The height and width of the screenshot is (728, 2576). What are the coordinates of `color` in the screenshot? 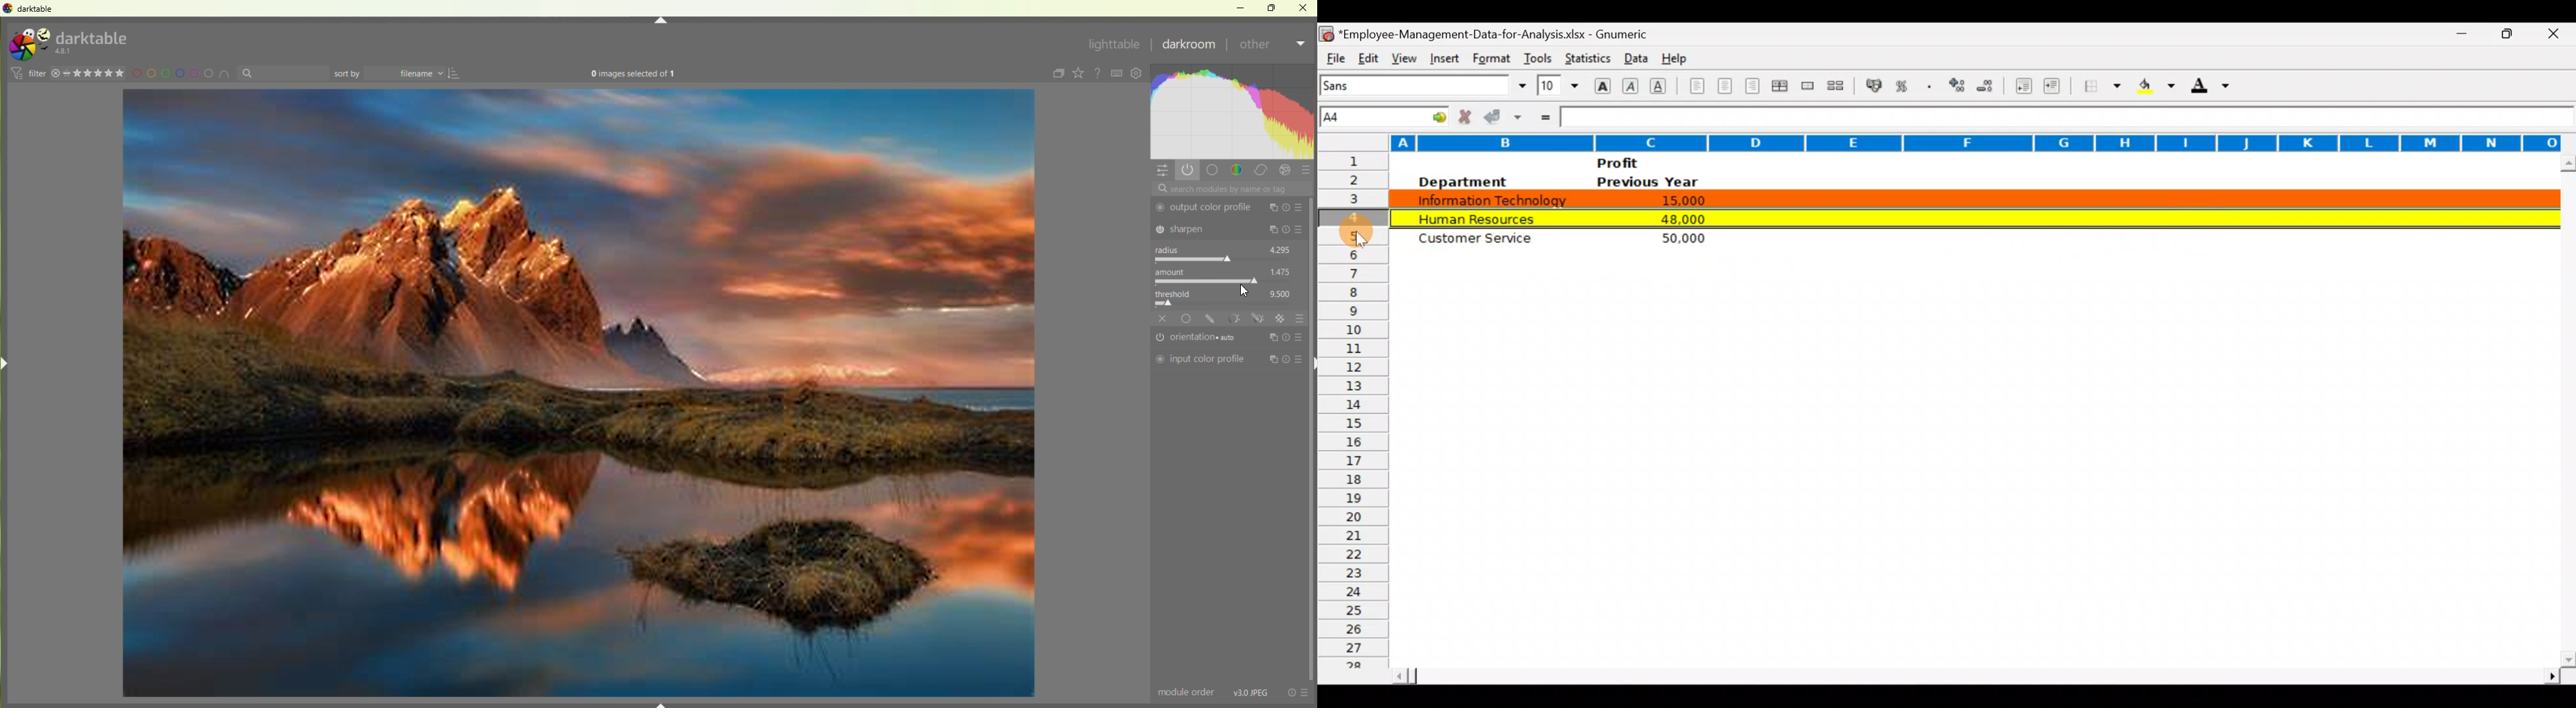 It's located at (1237, 169).